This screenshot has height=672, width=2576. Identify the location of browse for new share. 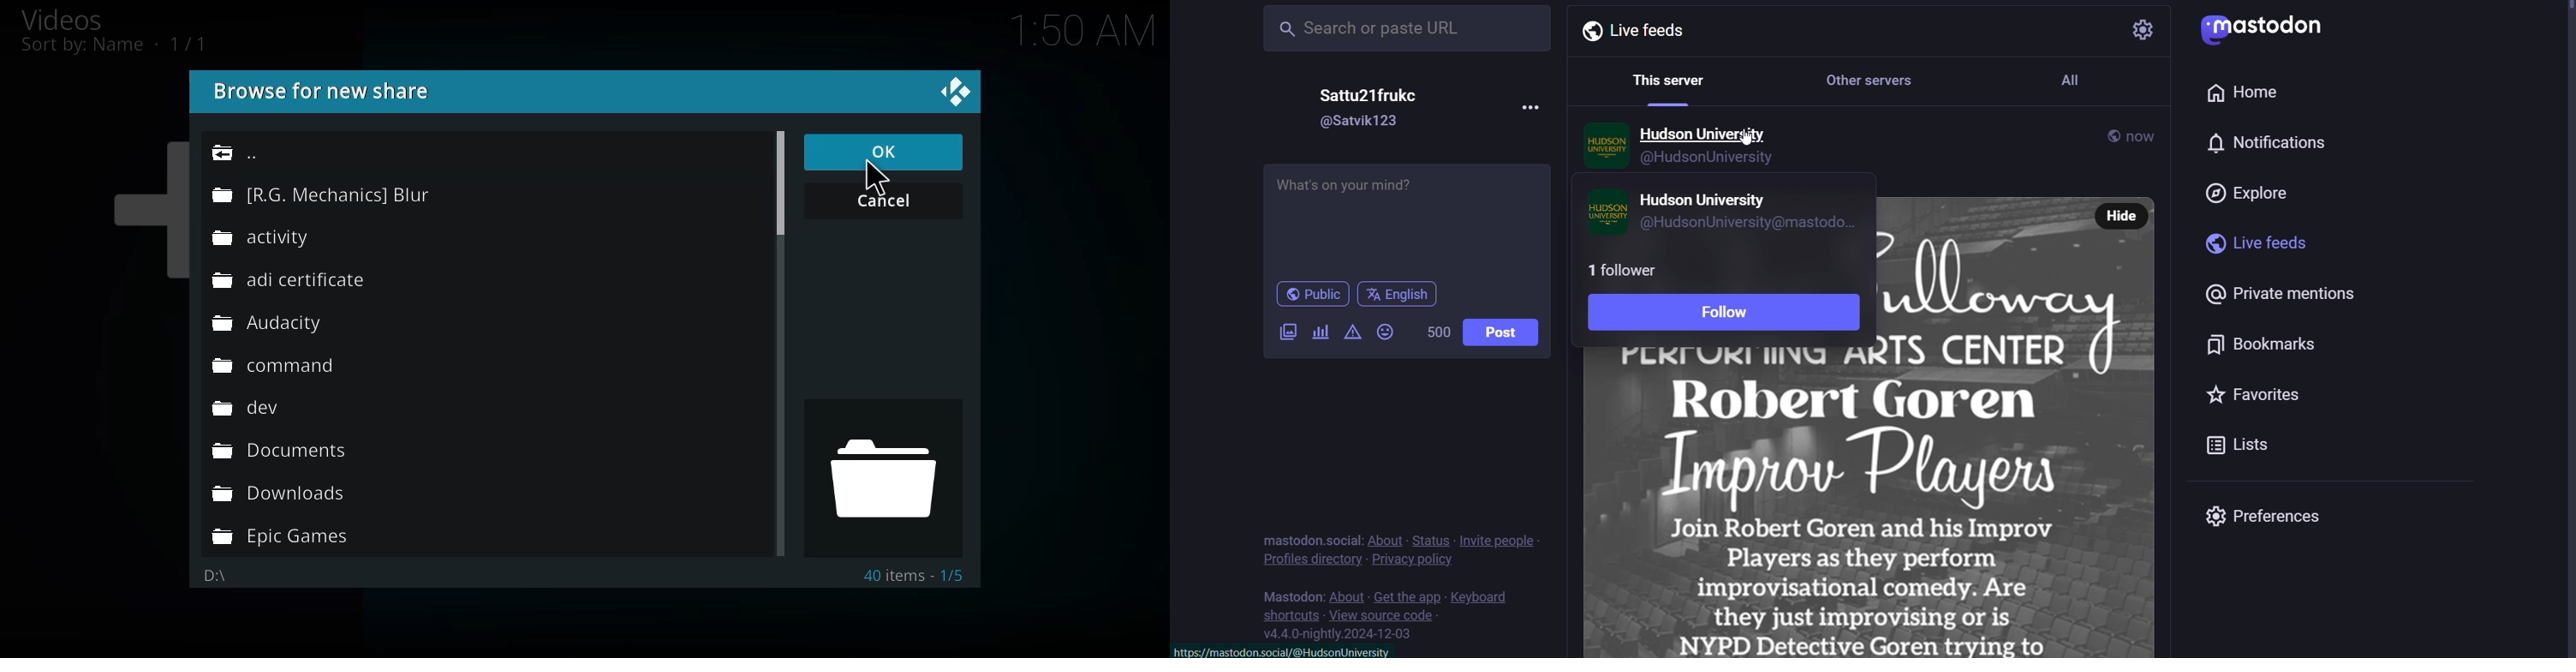
(320, 90).